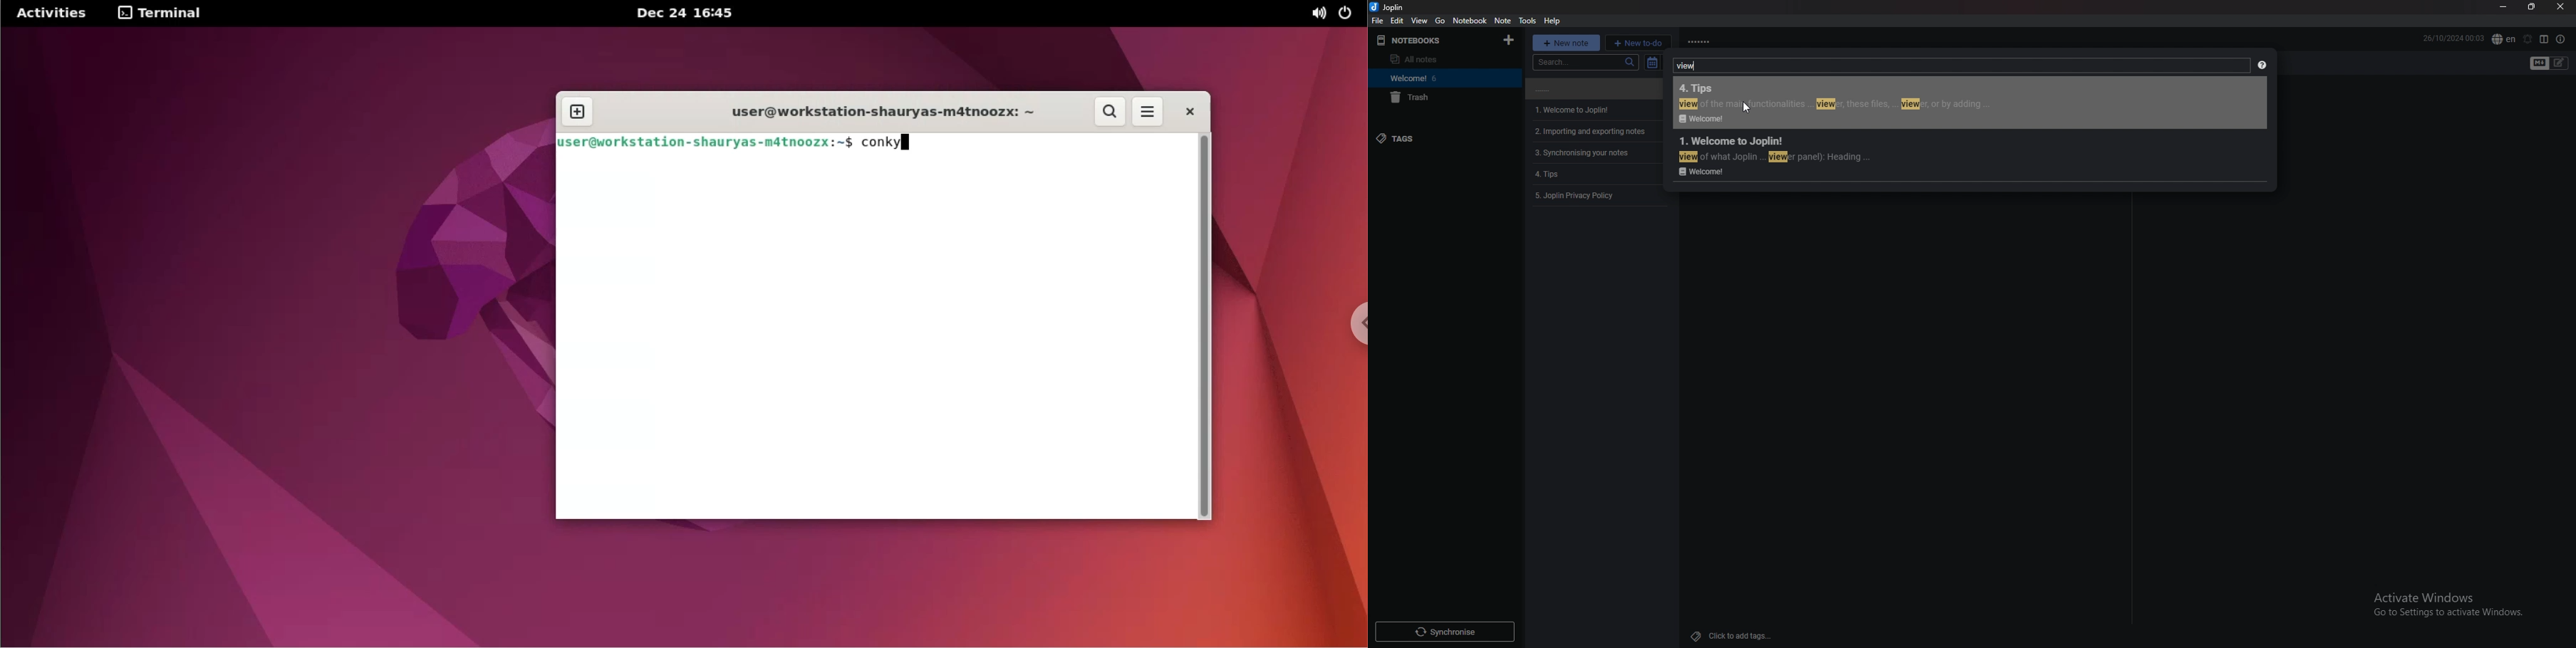 This screenshot has width=2576, height=672. Describe the element at coordinates (1716, 40) in the screenshot. I see `note name` at that location.